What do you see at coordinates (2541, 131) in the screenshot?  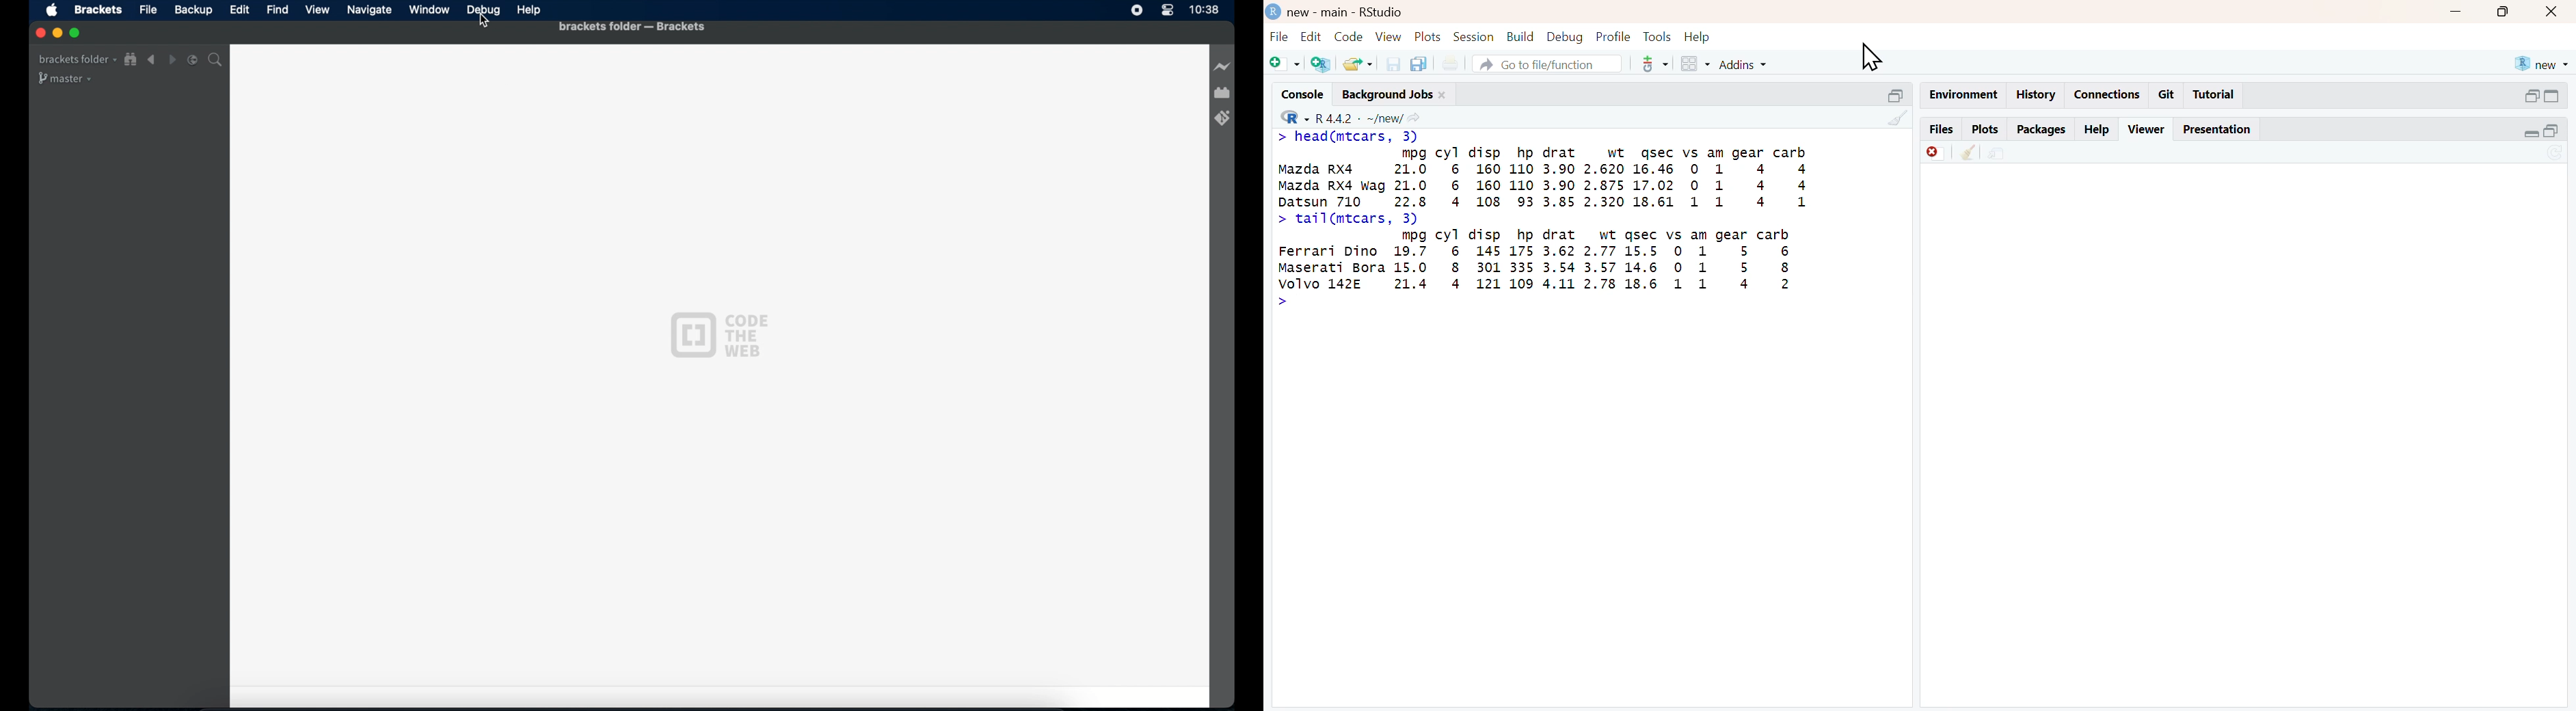 I see `minimize/maximize` at bounding box center [2541, 131].